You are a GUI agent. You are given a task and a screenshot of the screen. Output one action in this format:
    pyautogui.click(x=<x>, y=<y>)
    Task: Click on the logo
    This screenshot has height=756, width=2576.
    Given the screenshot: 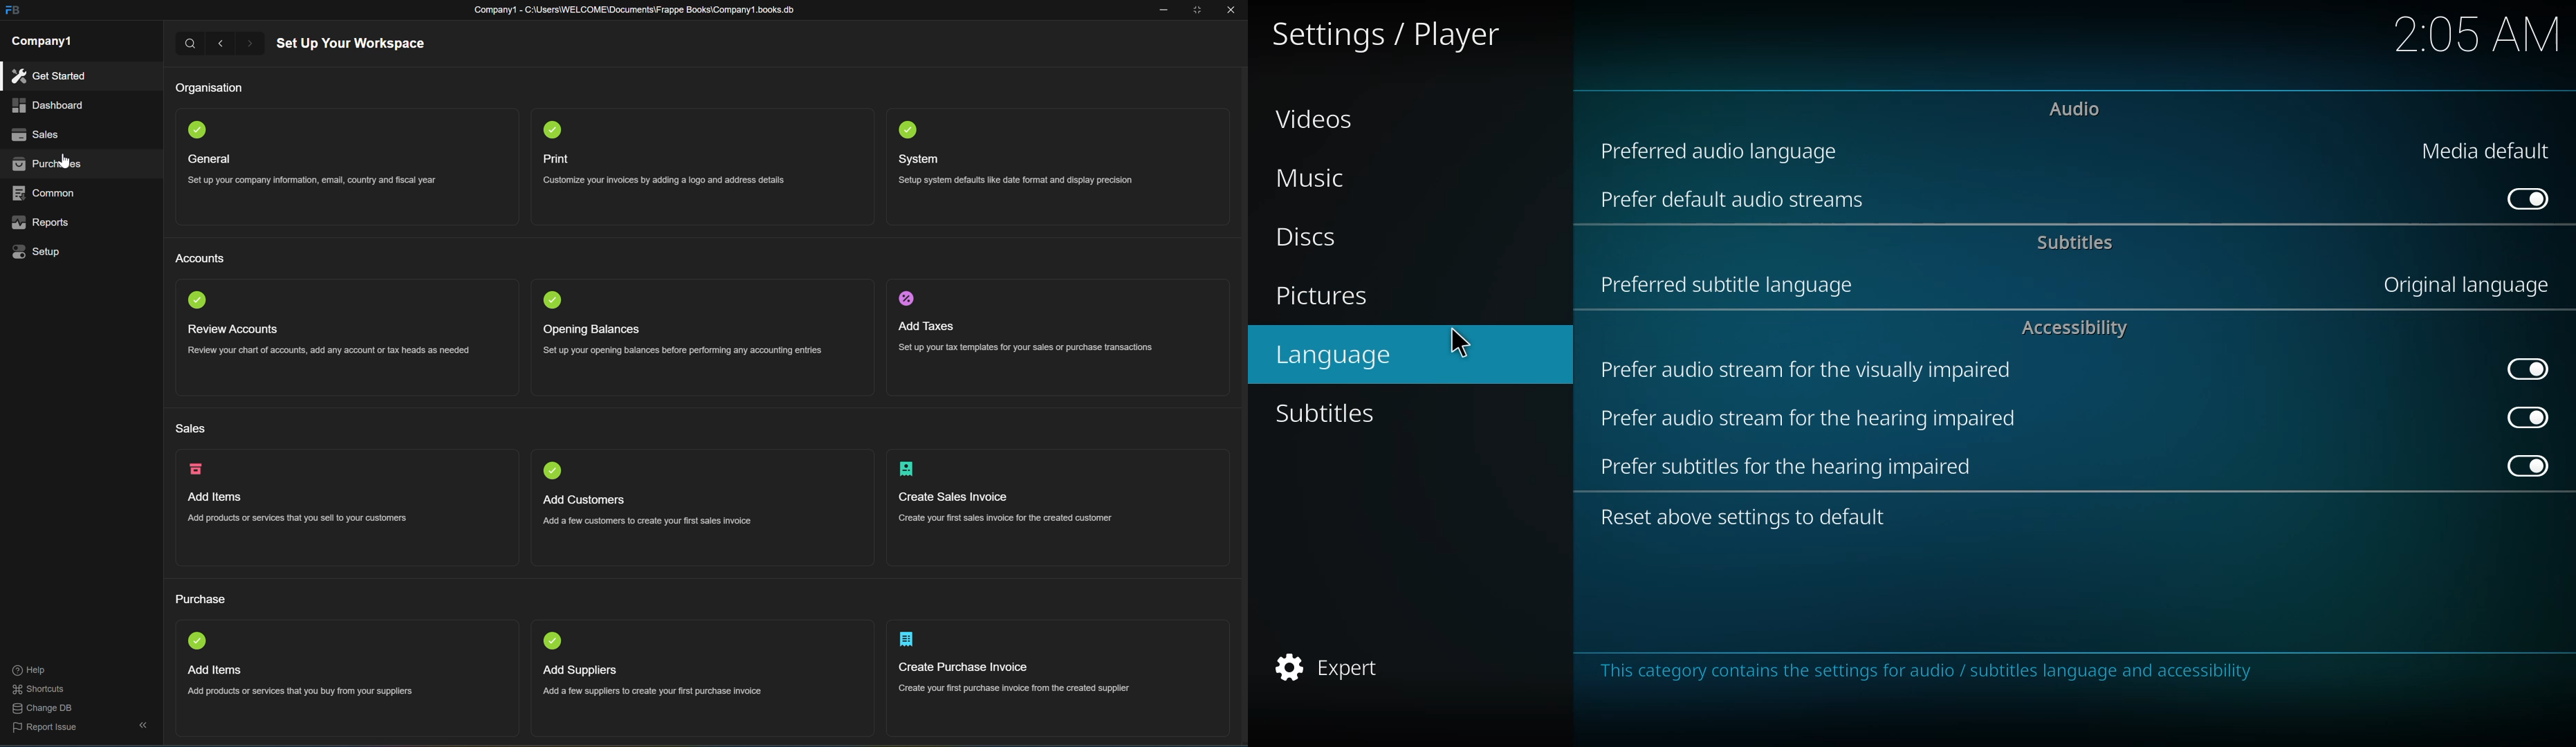 What is the action you would take?
    pyautogui.click(x=556, y=471)
    